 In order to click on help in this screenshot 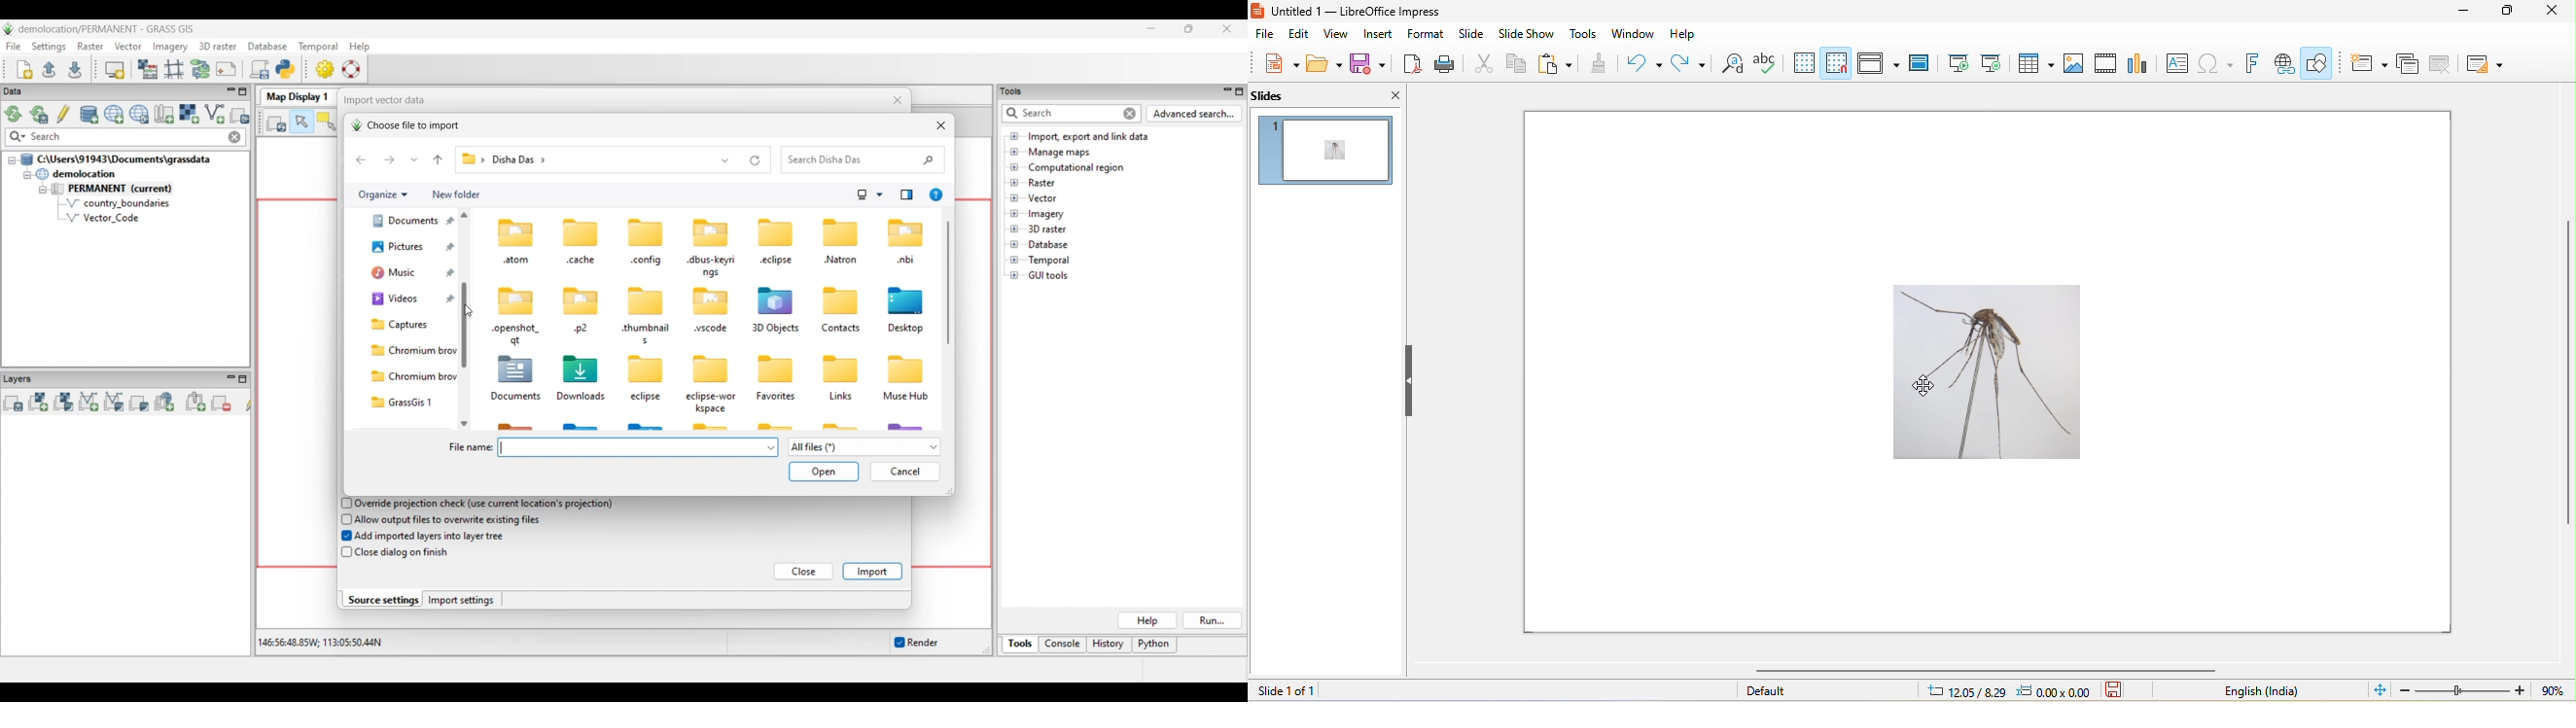, I will do `click(1682, 34)`.